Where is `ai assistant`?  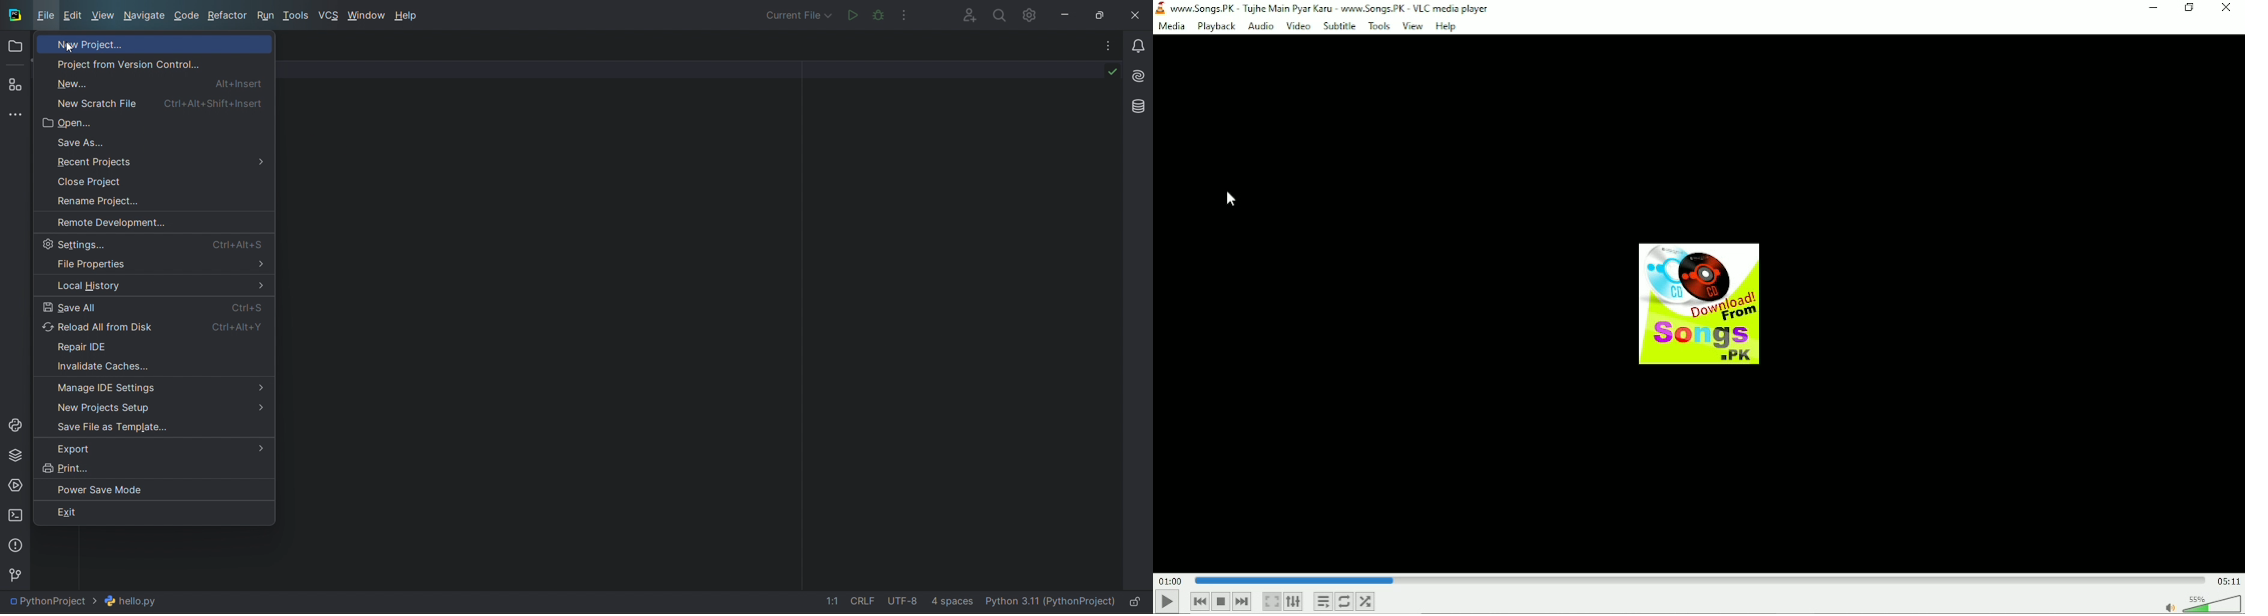 ai assistant is located at coordinates (1137, 73).